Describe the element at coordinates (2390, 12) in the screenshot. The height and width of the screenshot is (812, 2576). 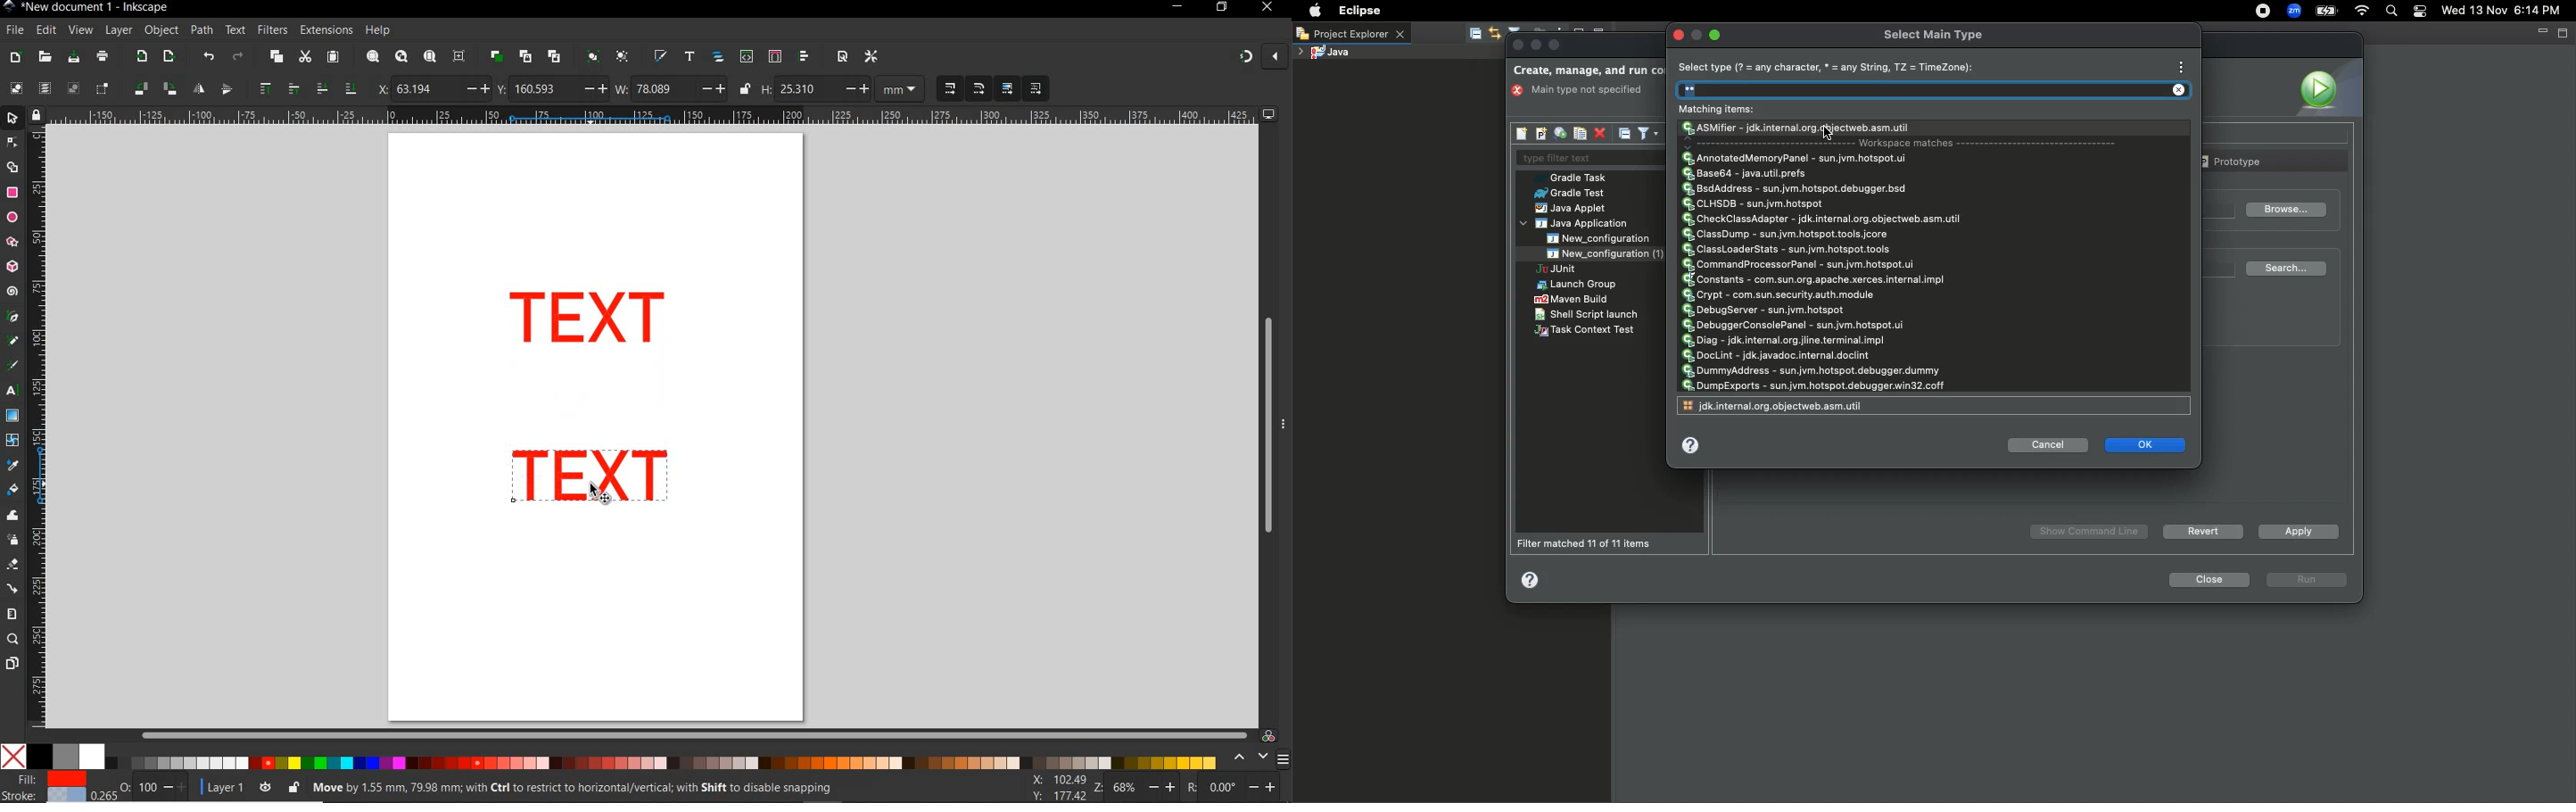
I see `Search` at that location.